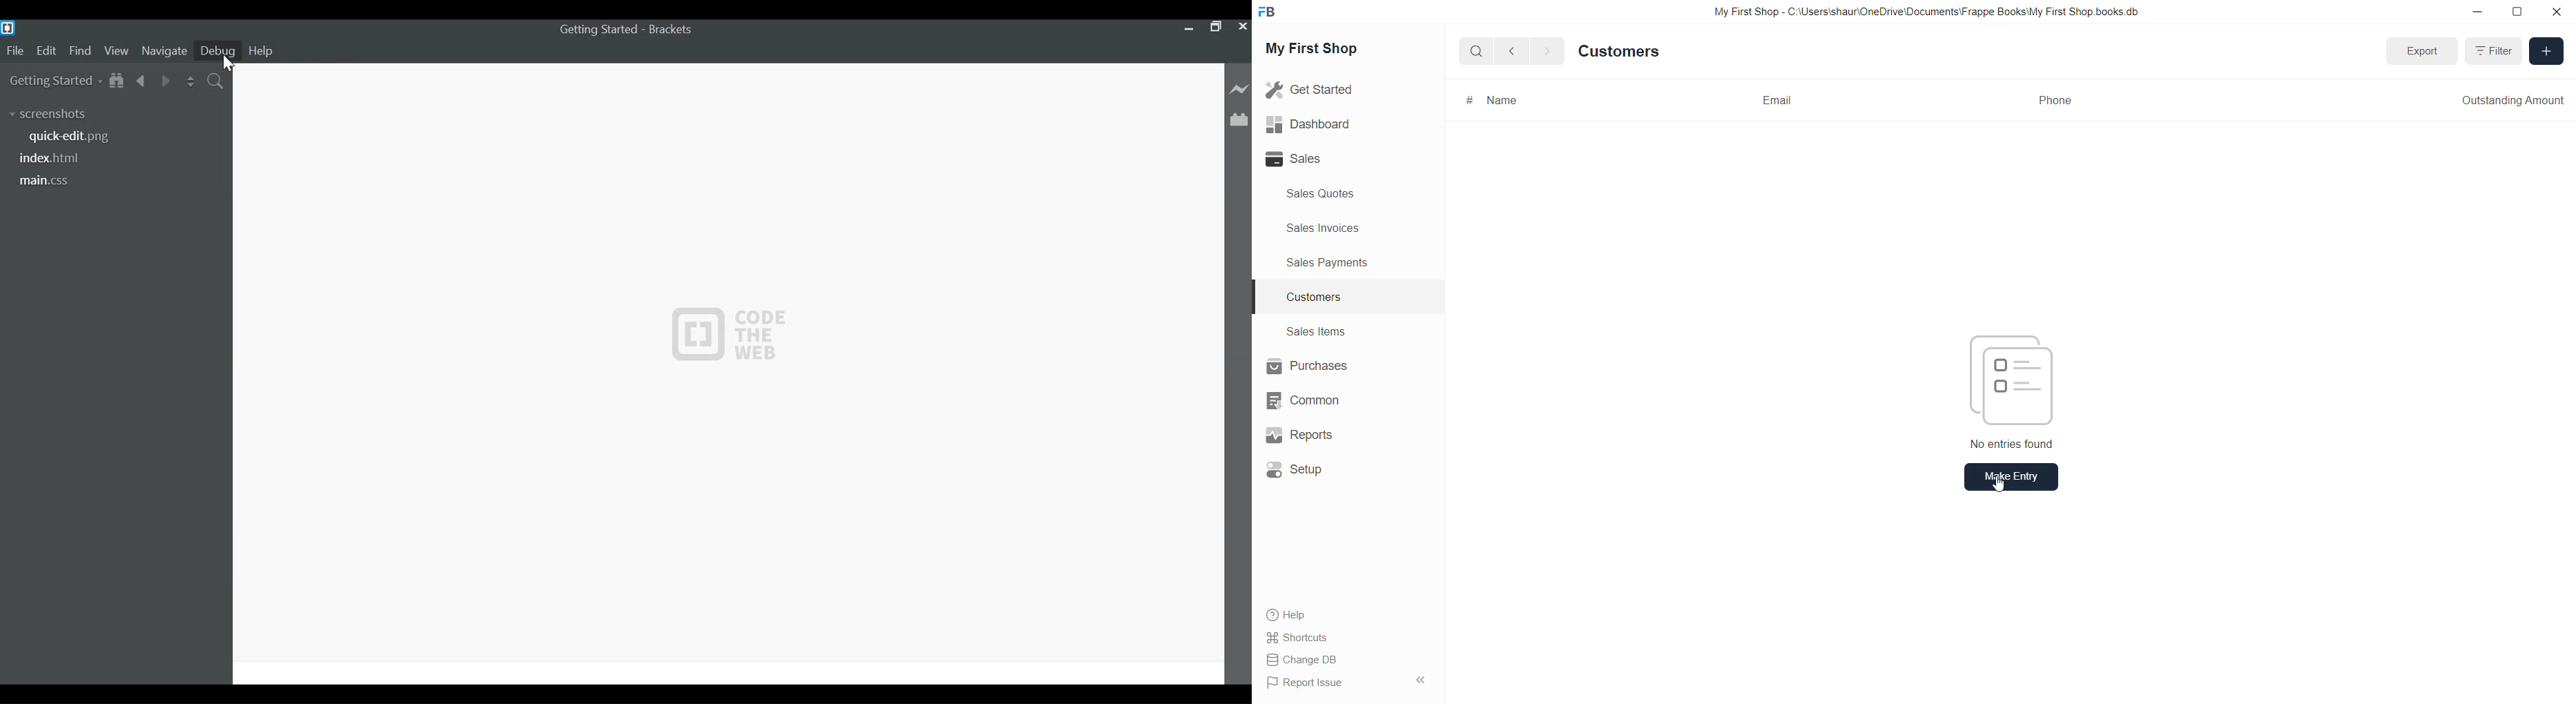 The image size is (2576, 728). I want to click on Brackets Desktop Icon , so click(8, 27).